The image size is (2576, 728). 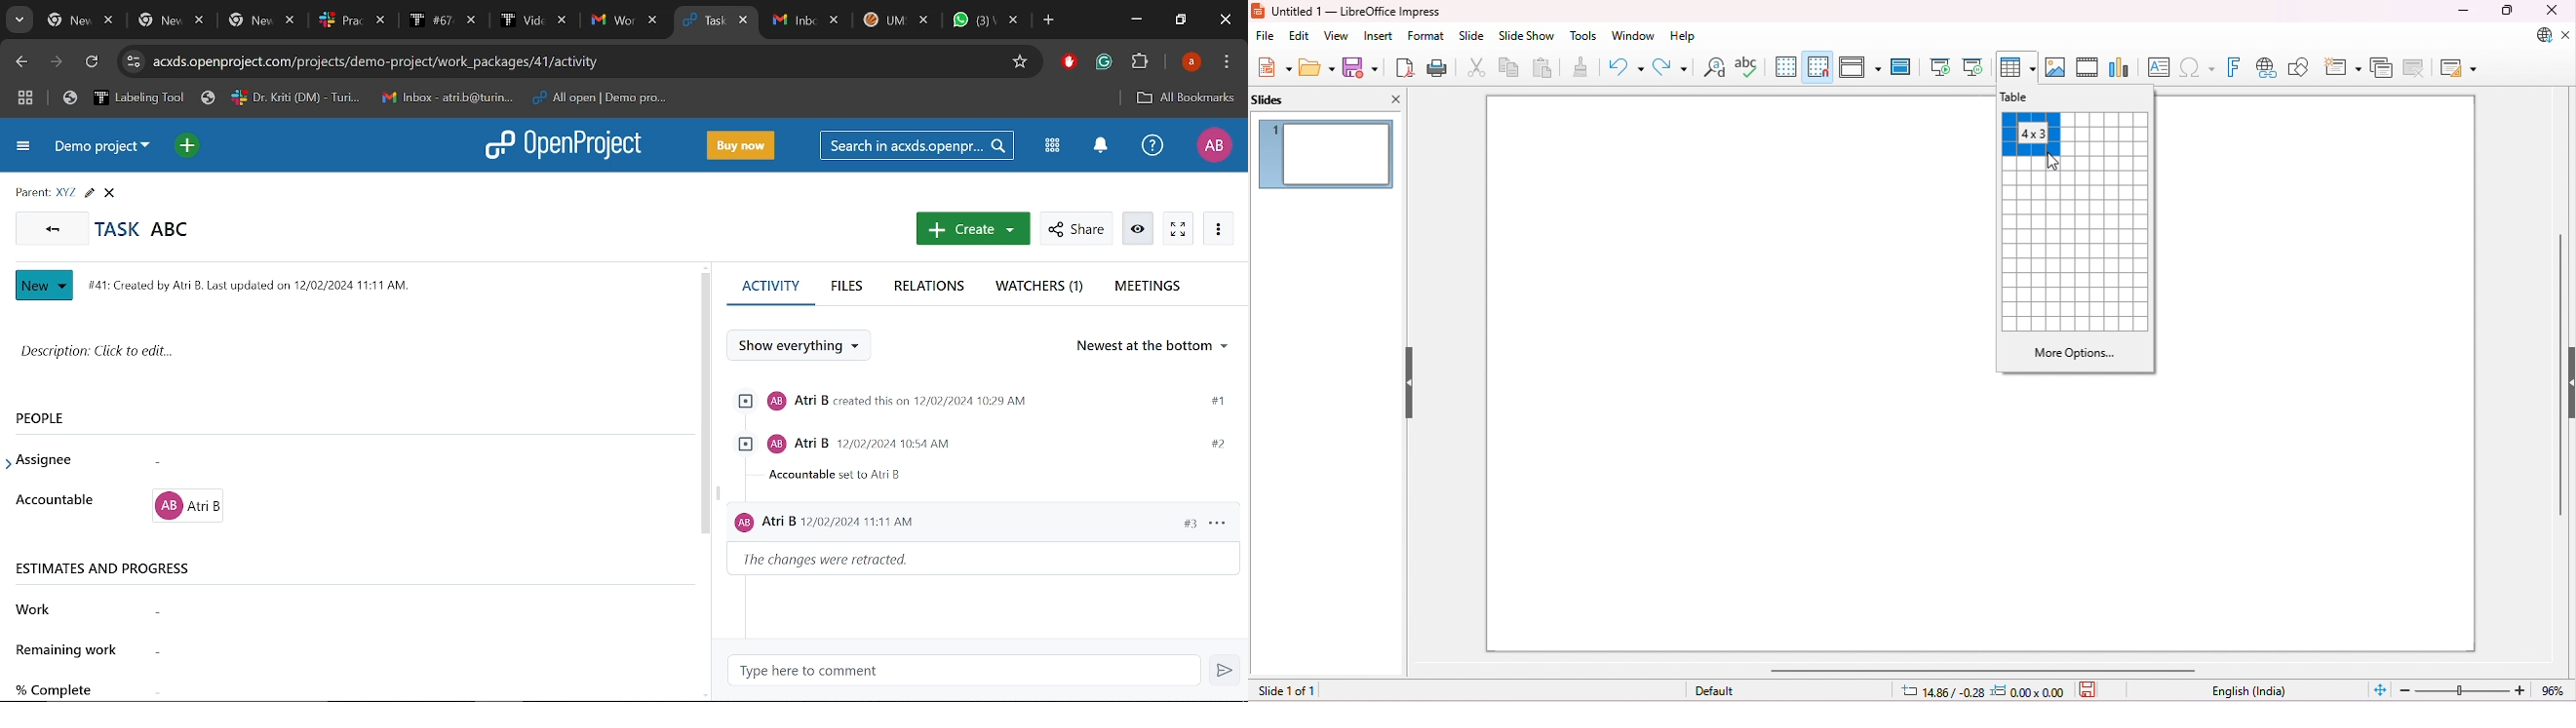 I want to click on insert text box, so click(x=2158, y=66).